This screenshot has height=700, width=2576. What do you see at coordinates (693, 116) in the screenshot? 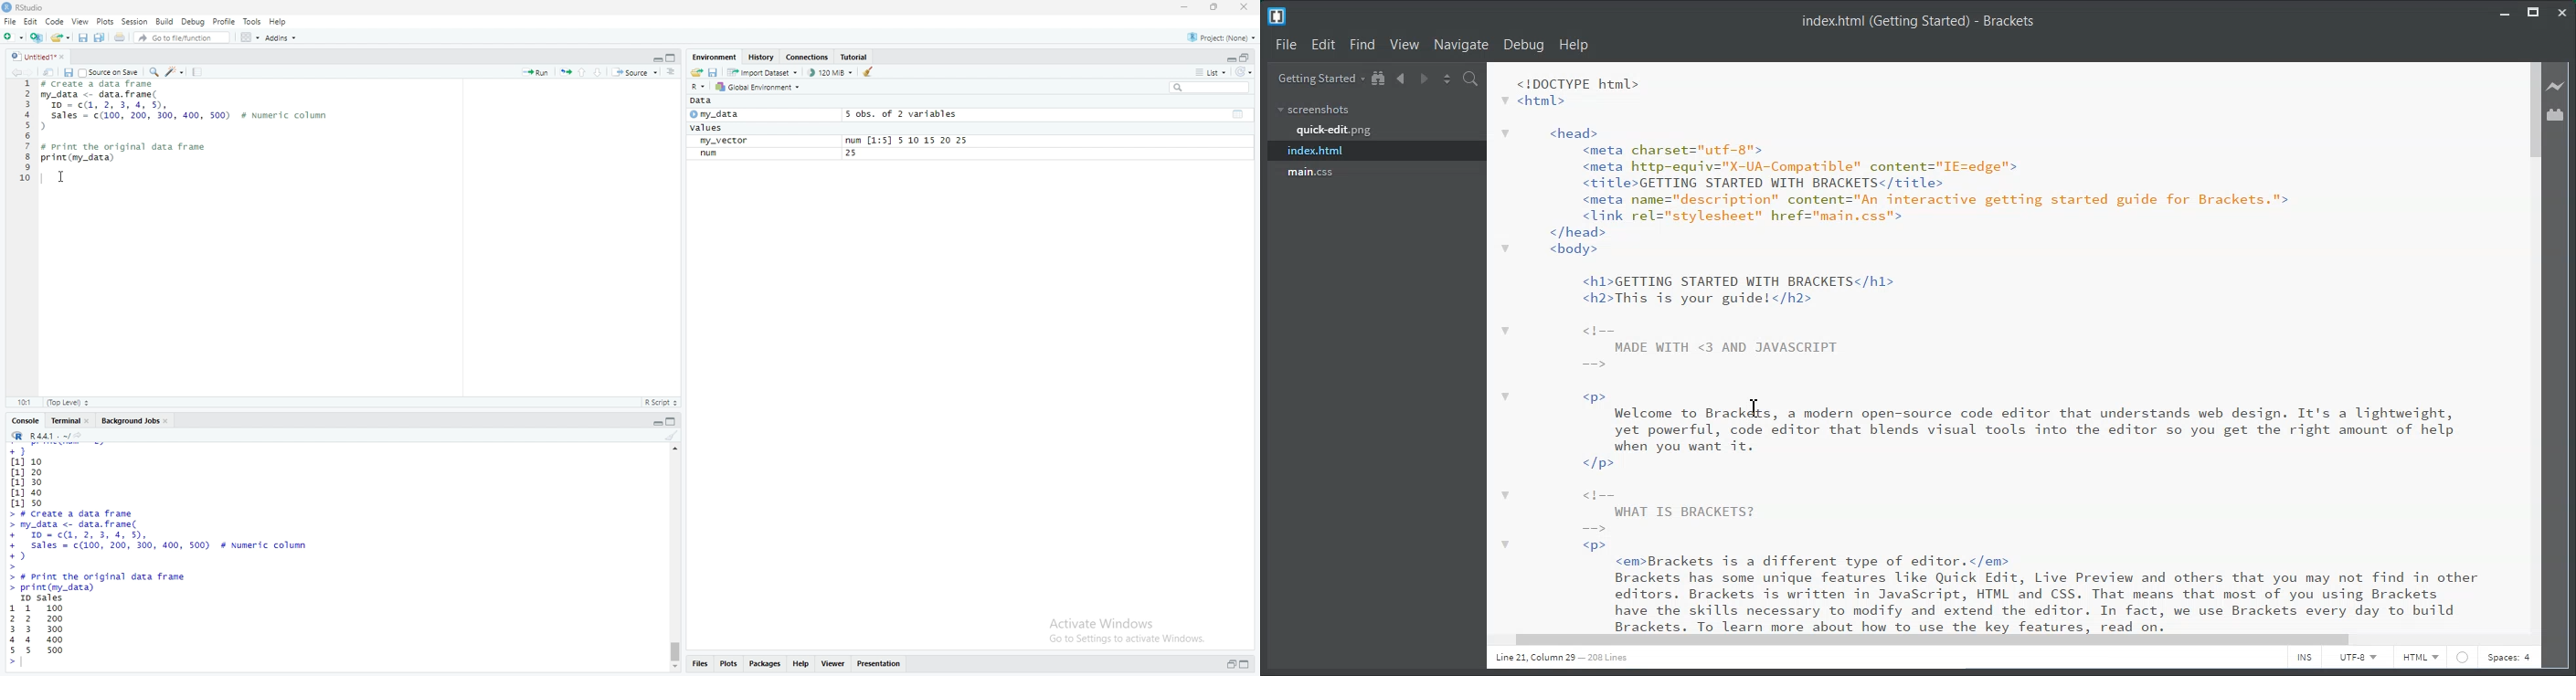
I see `play` at bounding box center [693, 116].